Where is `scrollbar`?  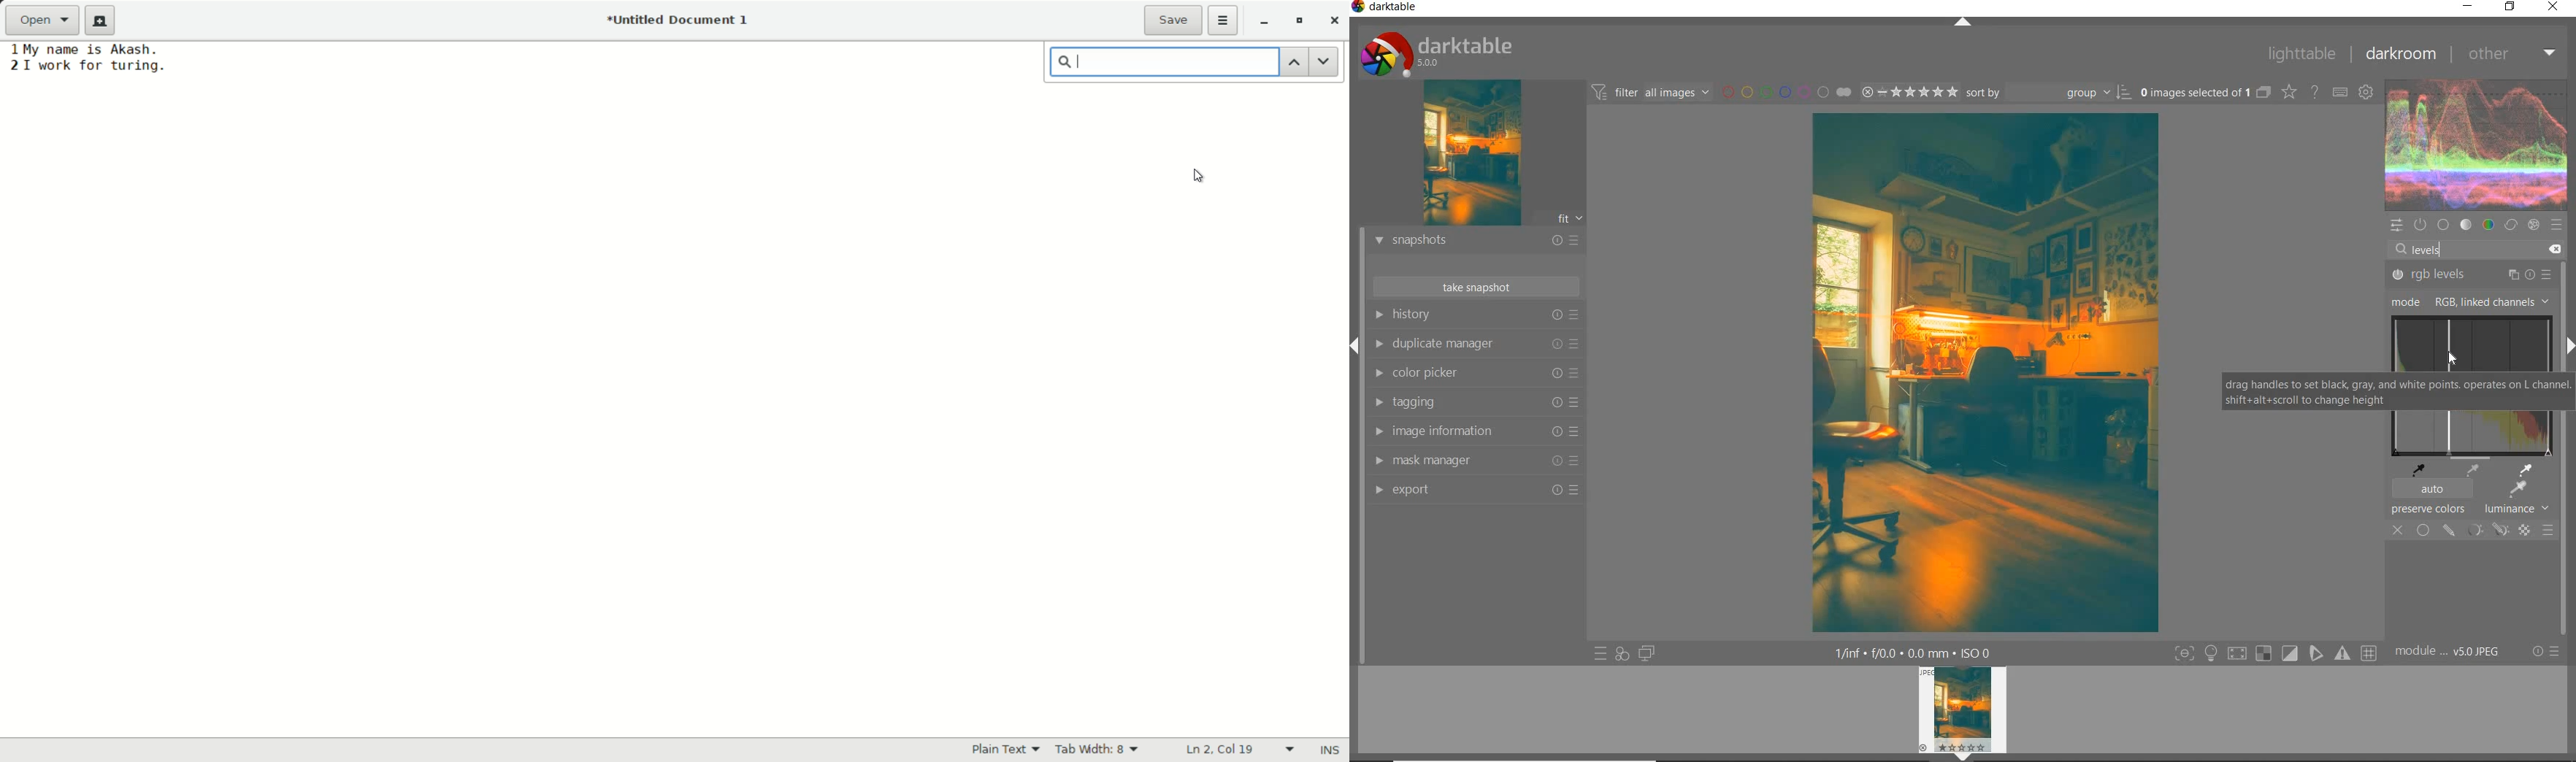
scrollbar is located at coordinates (2563, 396).